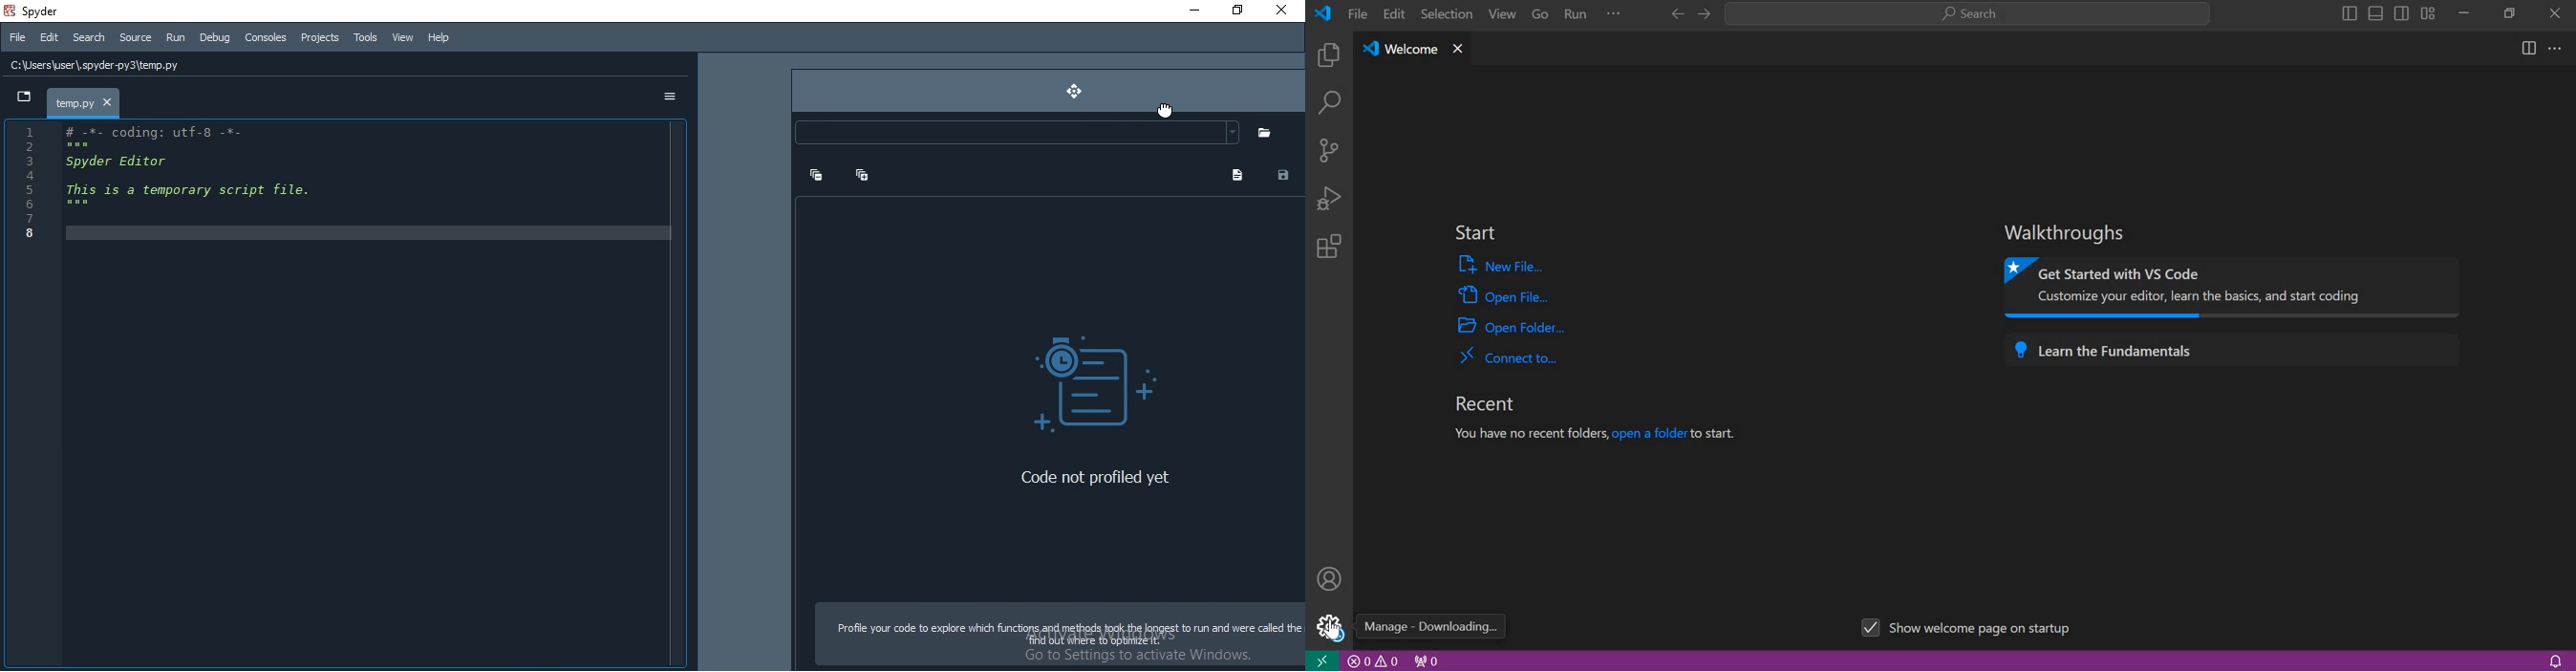 The image size is (2576, 672). Describe the element at coordinates (1328, 105) in the screenshot. I see `search` at that location.